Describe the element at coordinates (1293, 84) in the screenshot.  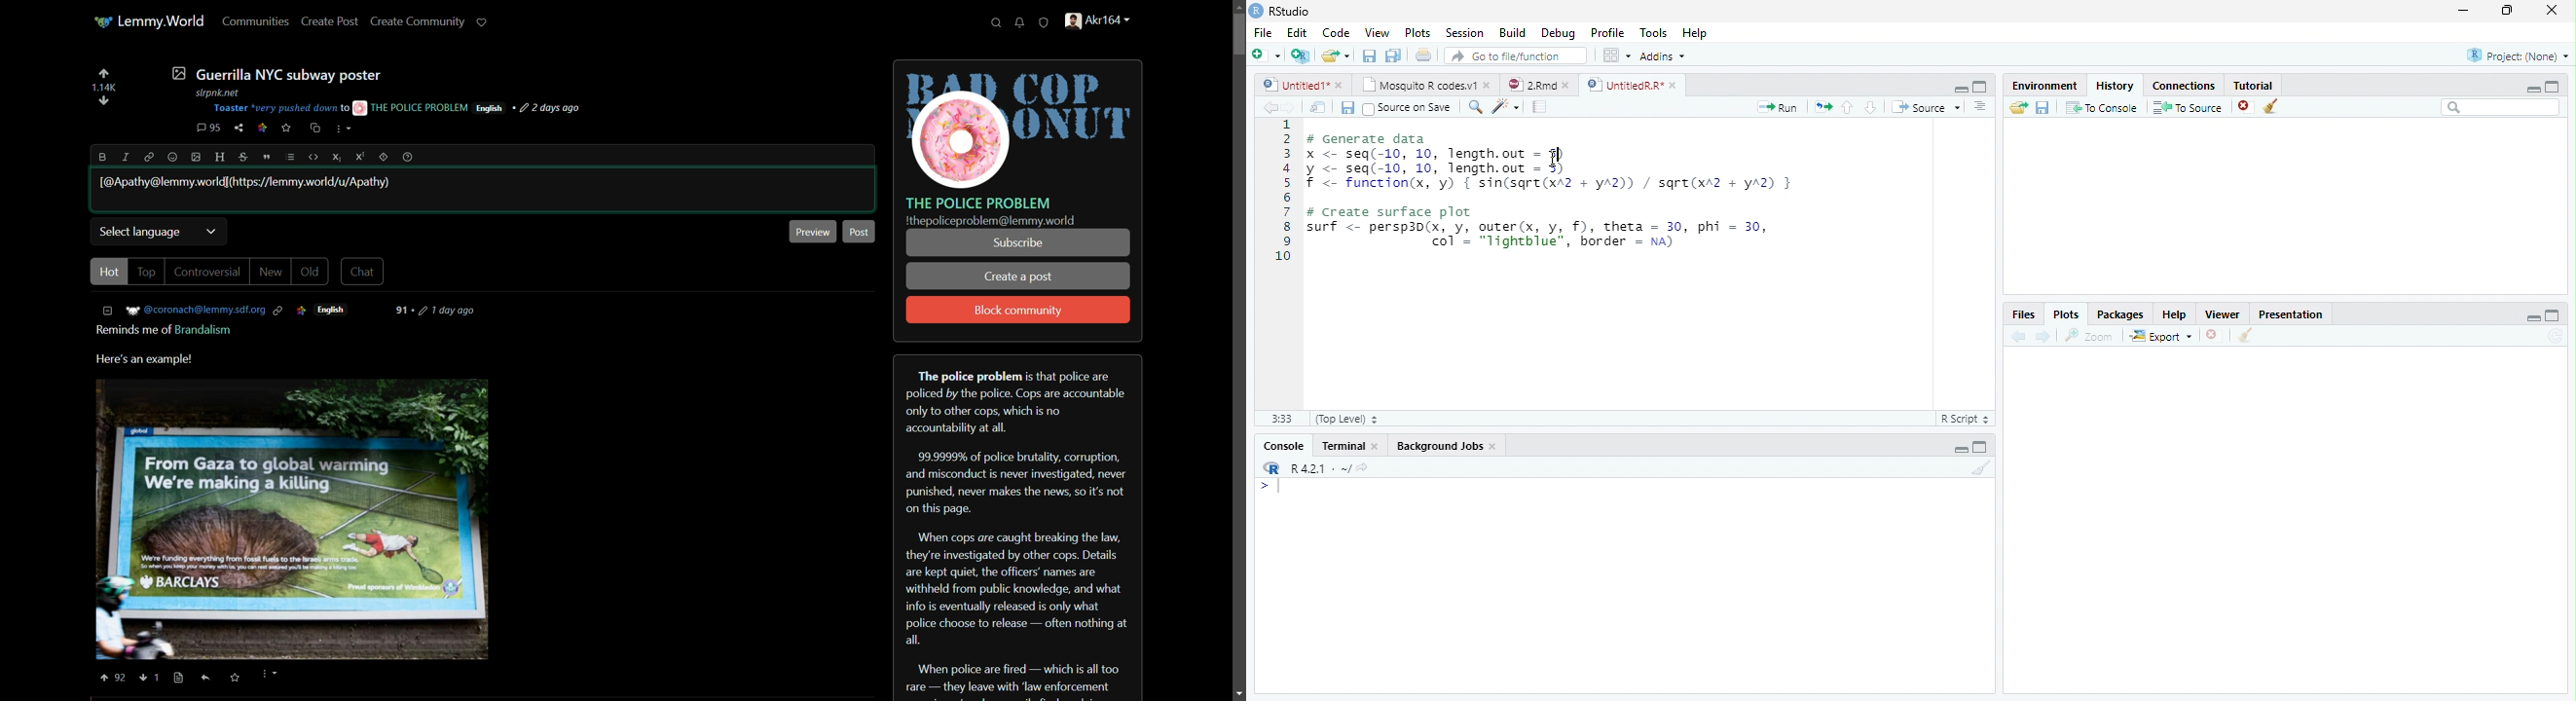
I see `Untitled1*` at that location.